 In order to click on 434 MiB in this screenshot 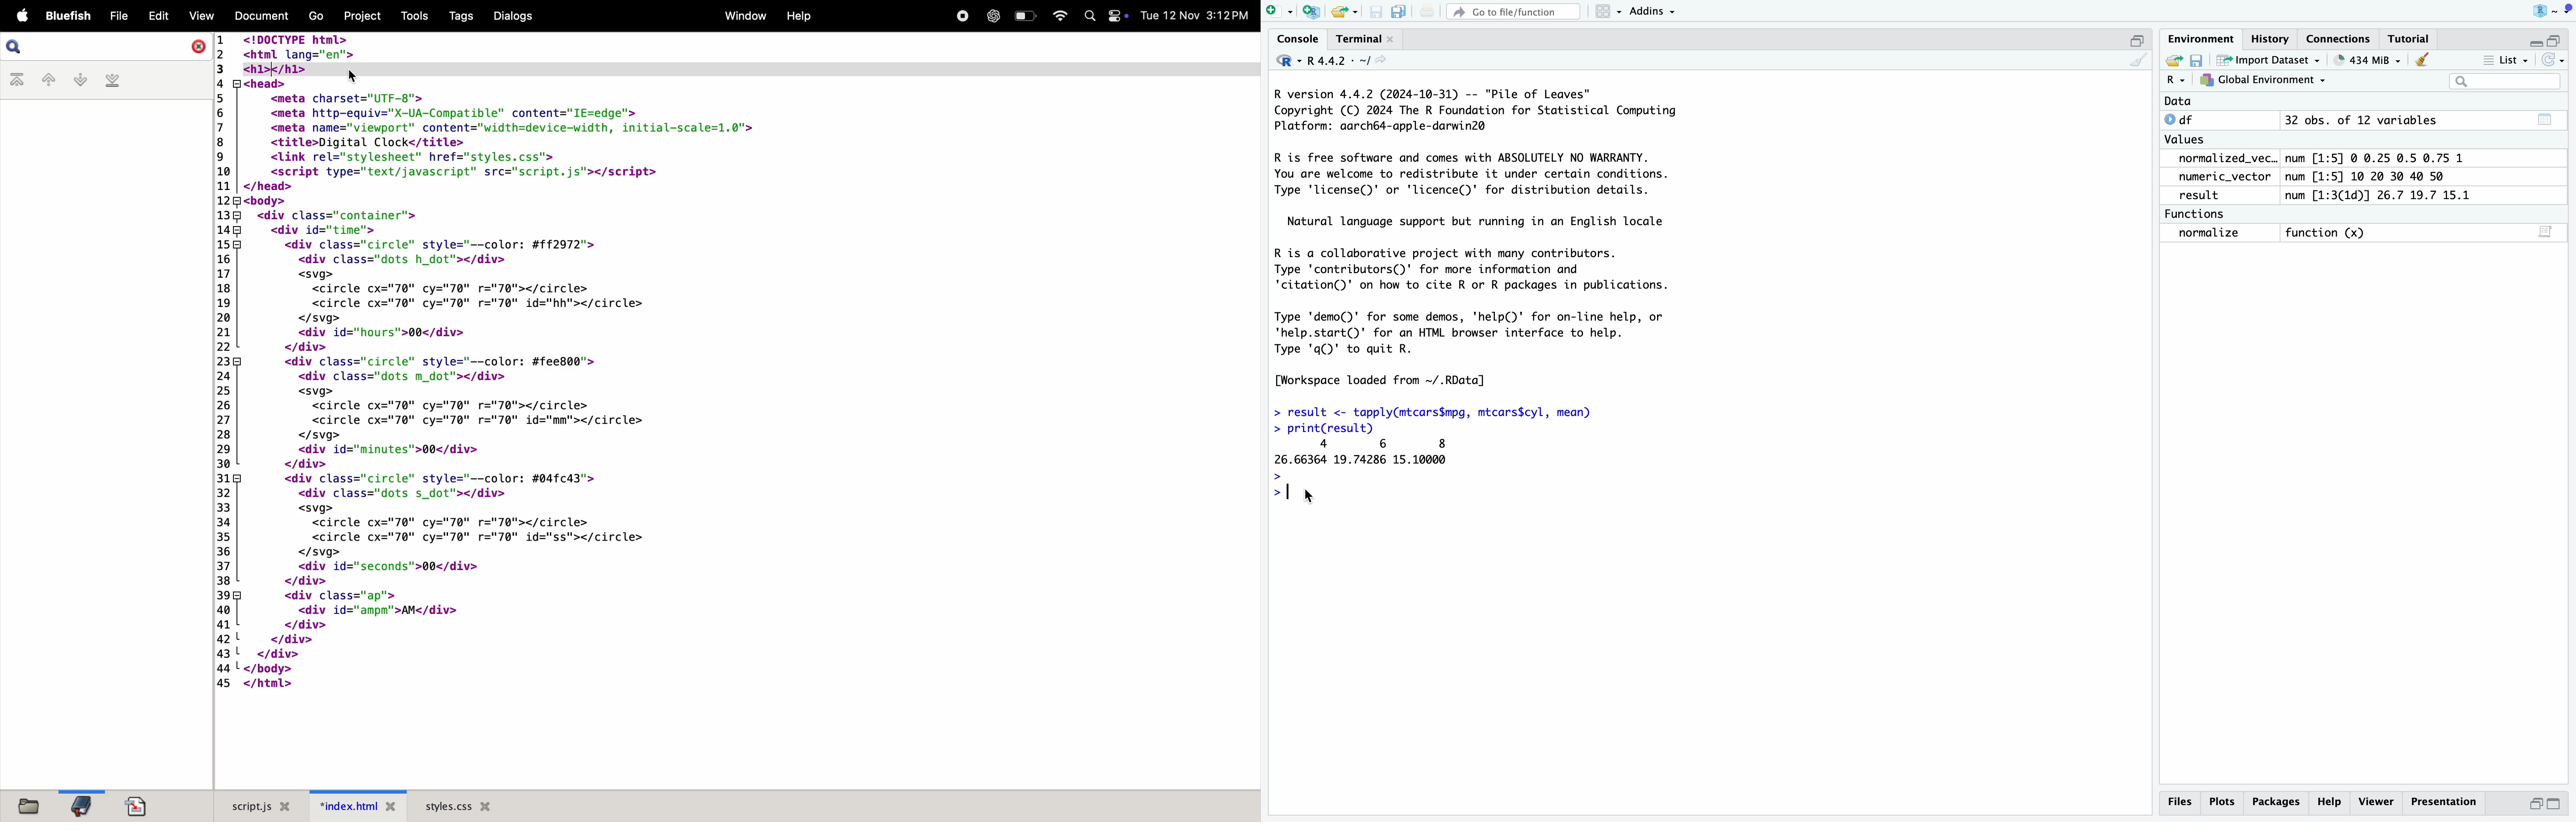, I will do `click(2366, 60)`.